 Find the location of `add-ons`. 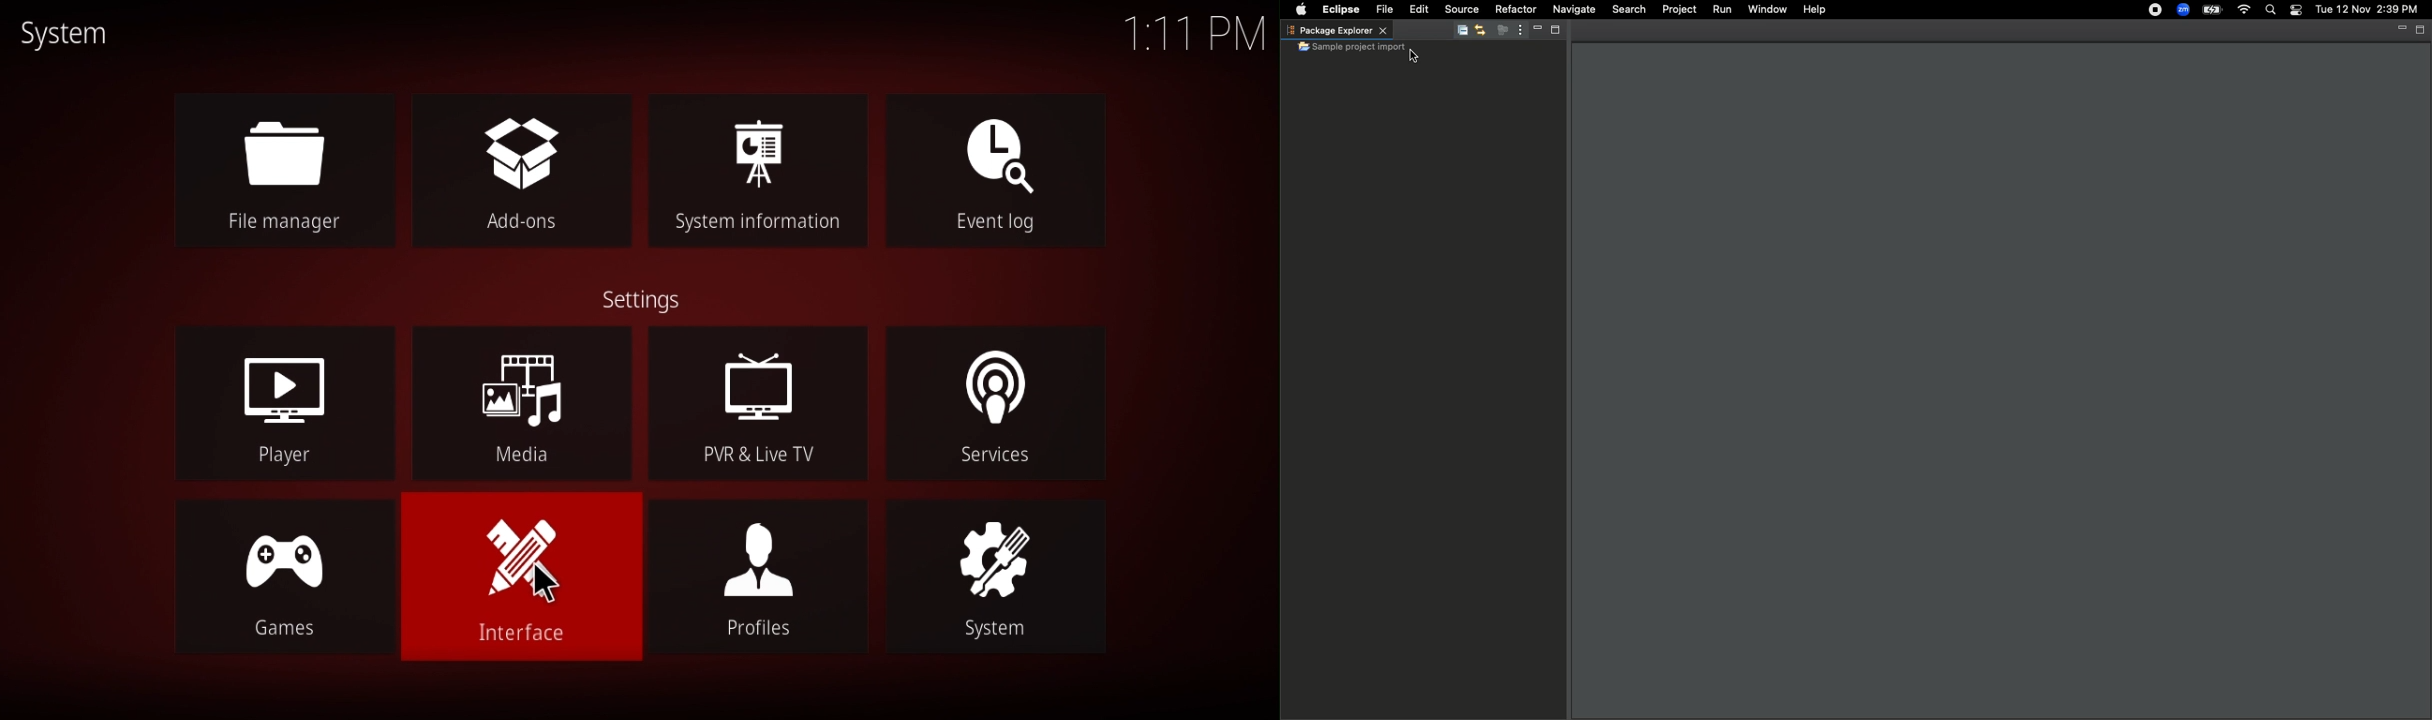

add-ons is located at coordinates (515, 170).